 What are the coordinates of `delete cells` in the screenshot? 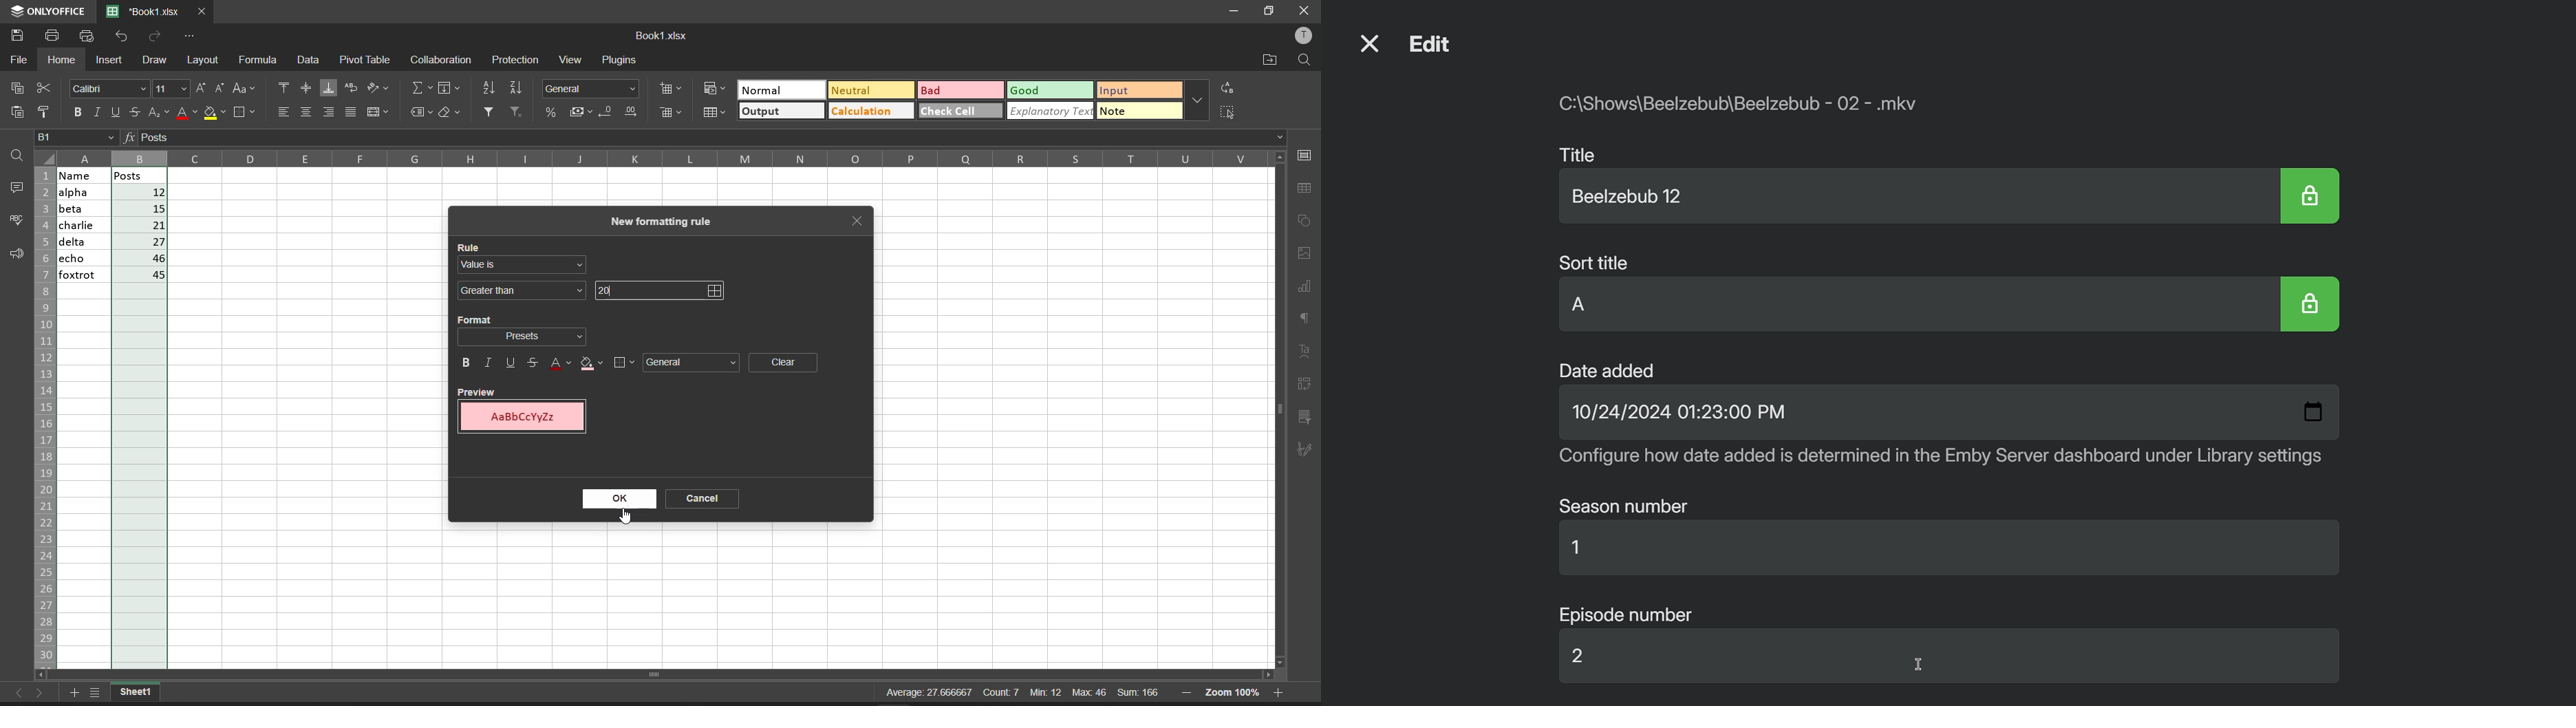 It's located at (673, 113).